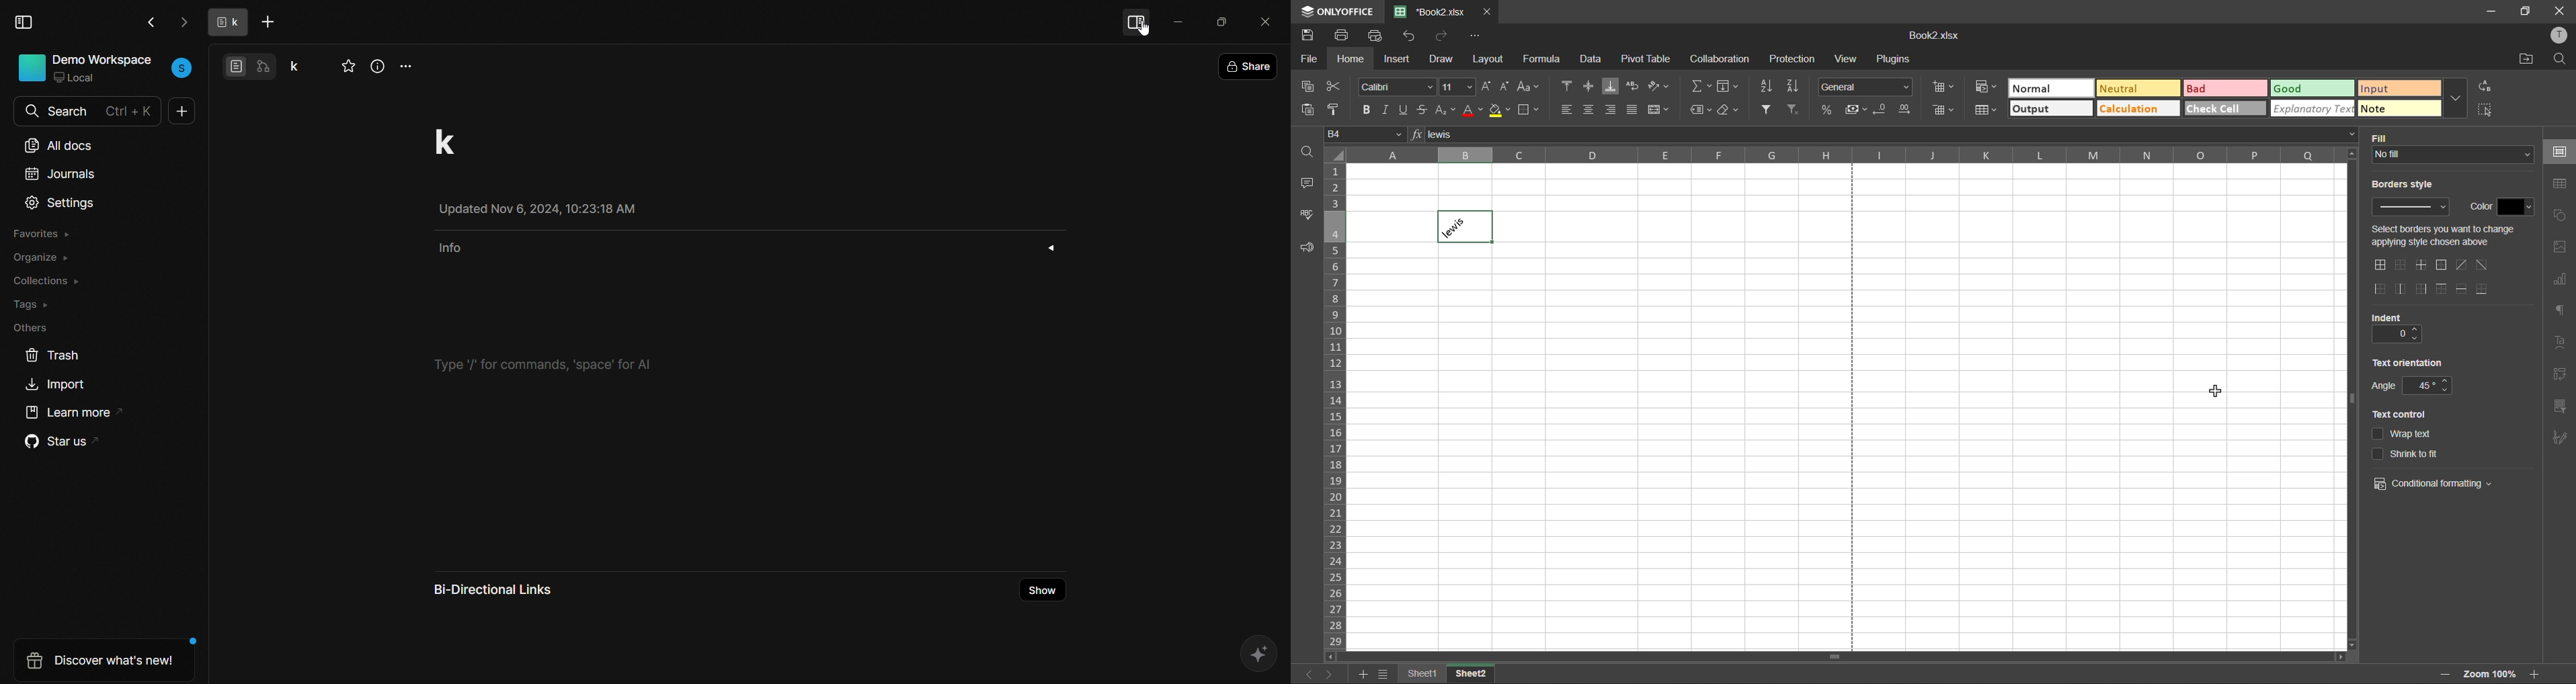 This screenshot has height=700, width=2576. I want to click on layout, so click(1488, 59).